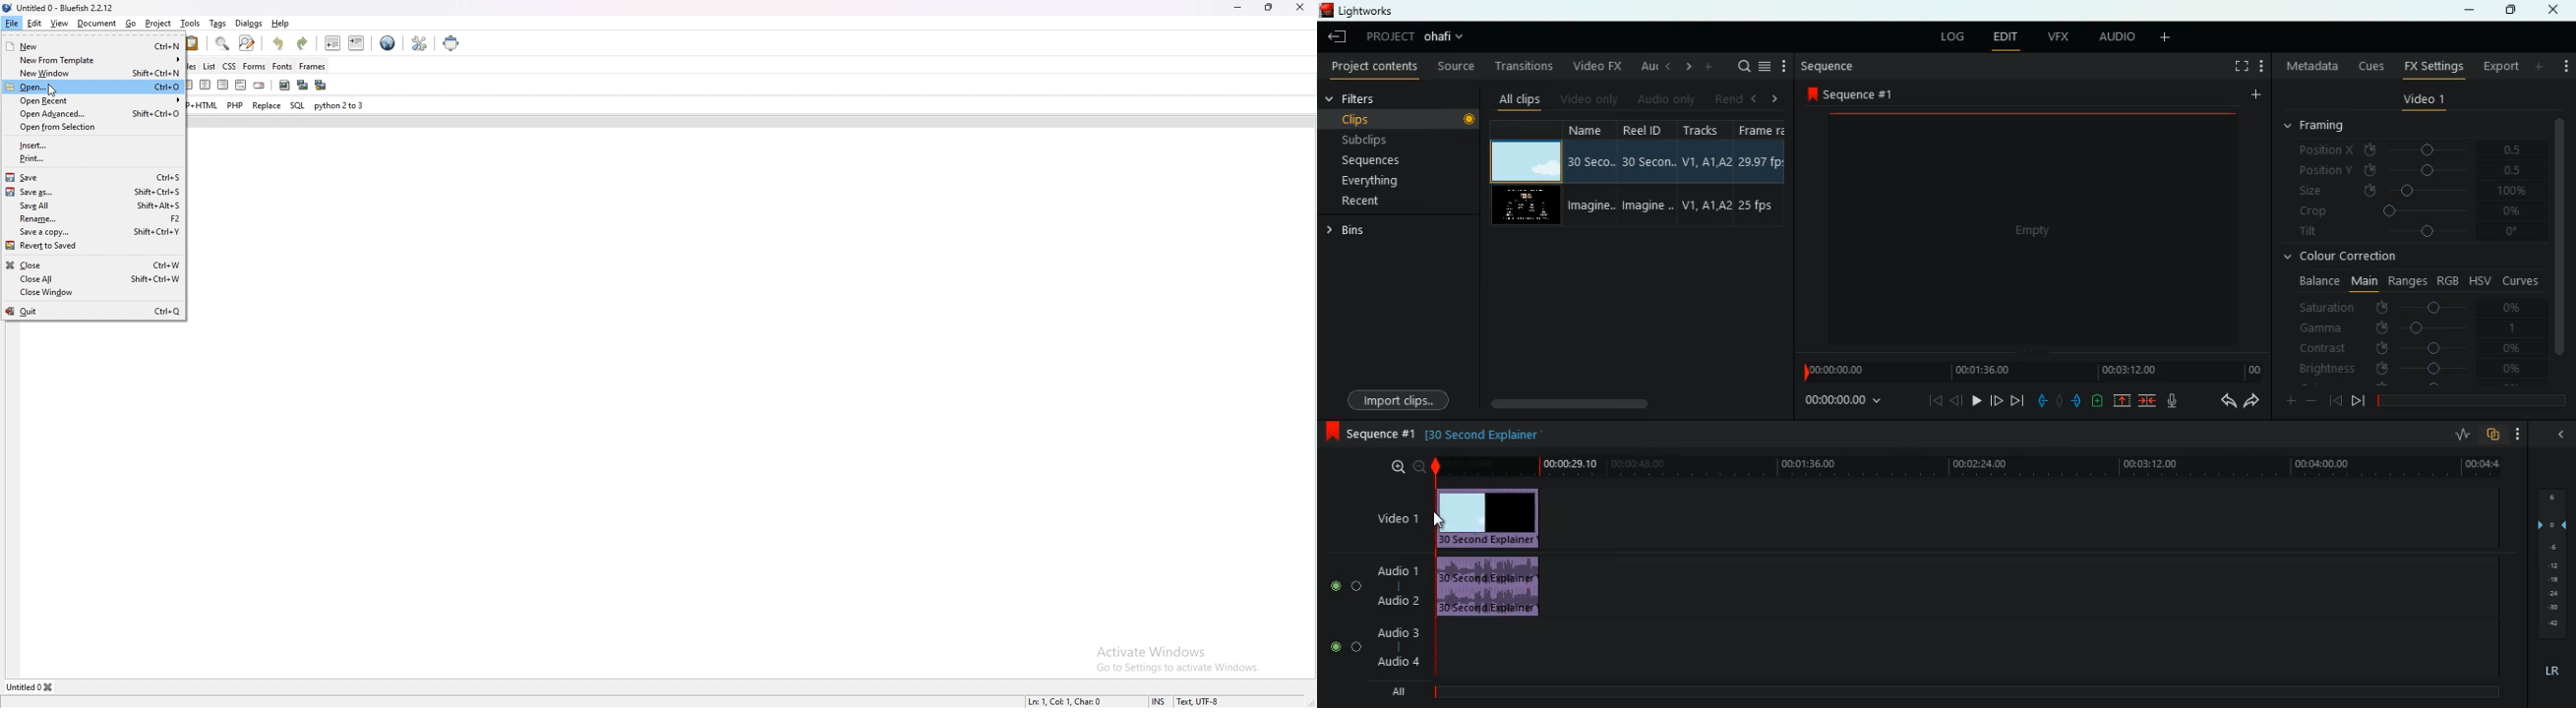 The width and height of the screenshot is (2576, 728). What do you see at coordinates (2415, 306) in the screenshot?
I see `saturation` at bounding box center [2415, 306].